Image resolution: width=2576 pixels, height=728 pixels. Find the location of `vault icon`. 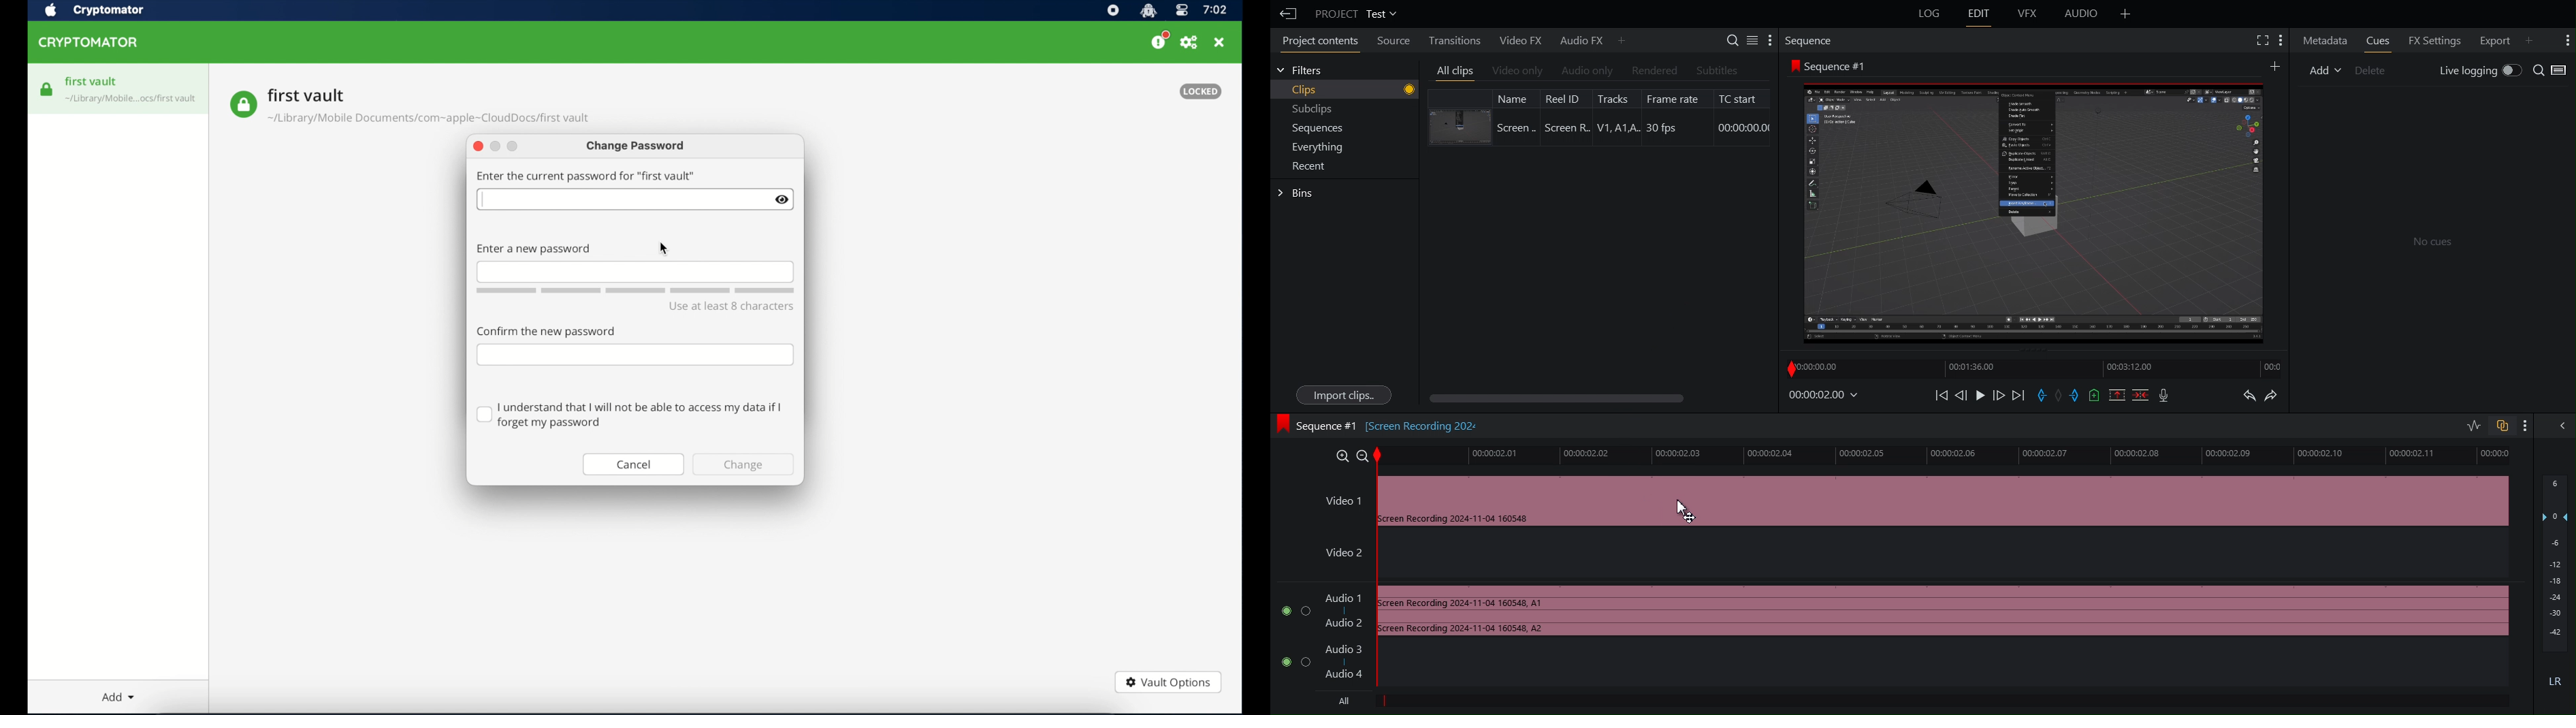

vault icon is located at coordinates (243, 105).